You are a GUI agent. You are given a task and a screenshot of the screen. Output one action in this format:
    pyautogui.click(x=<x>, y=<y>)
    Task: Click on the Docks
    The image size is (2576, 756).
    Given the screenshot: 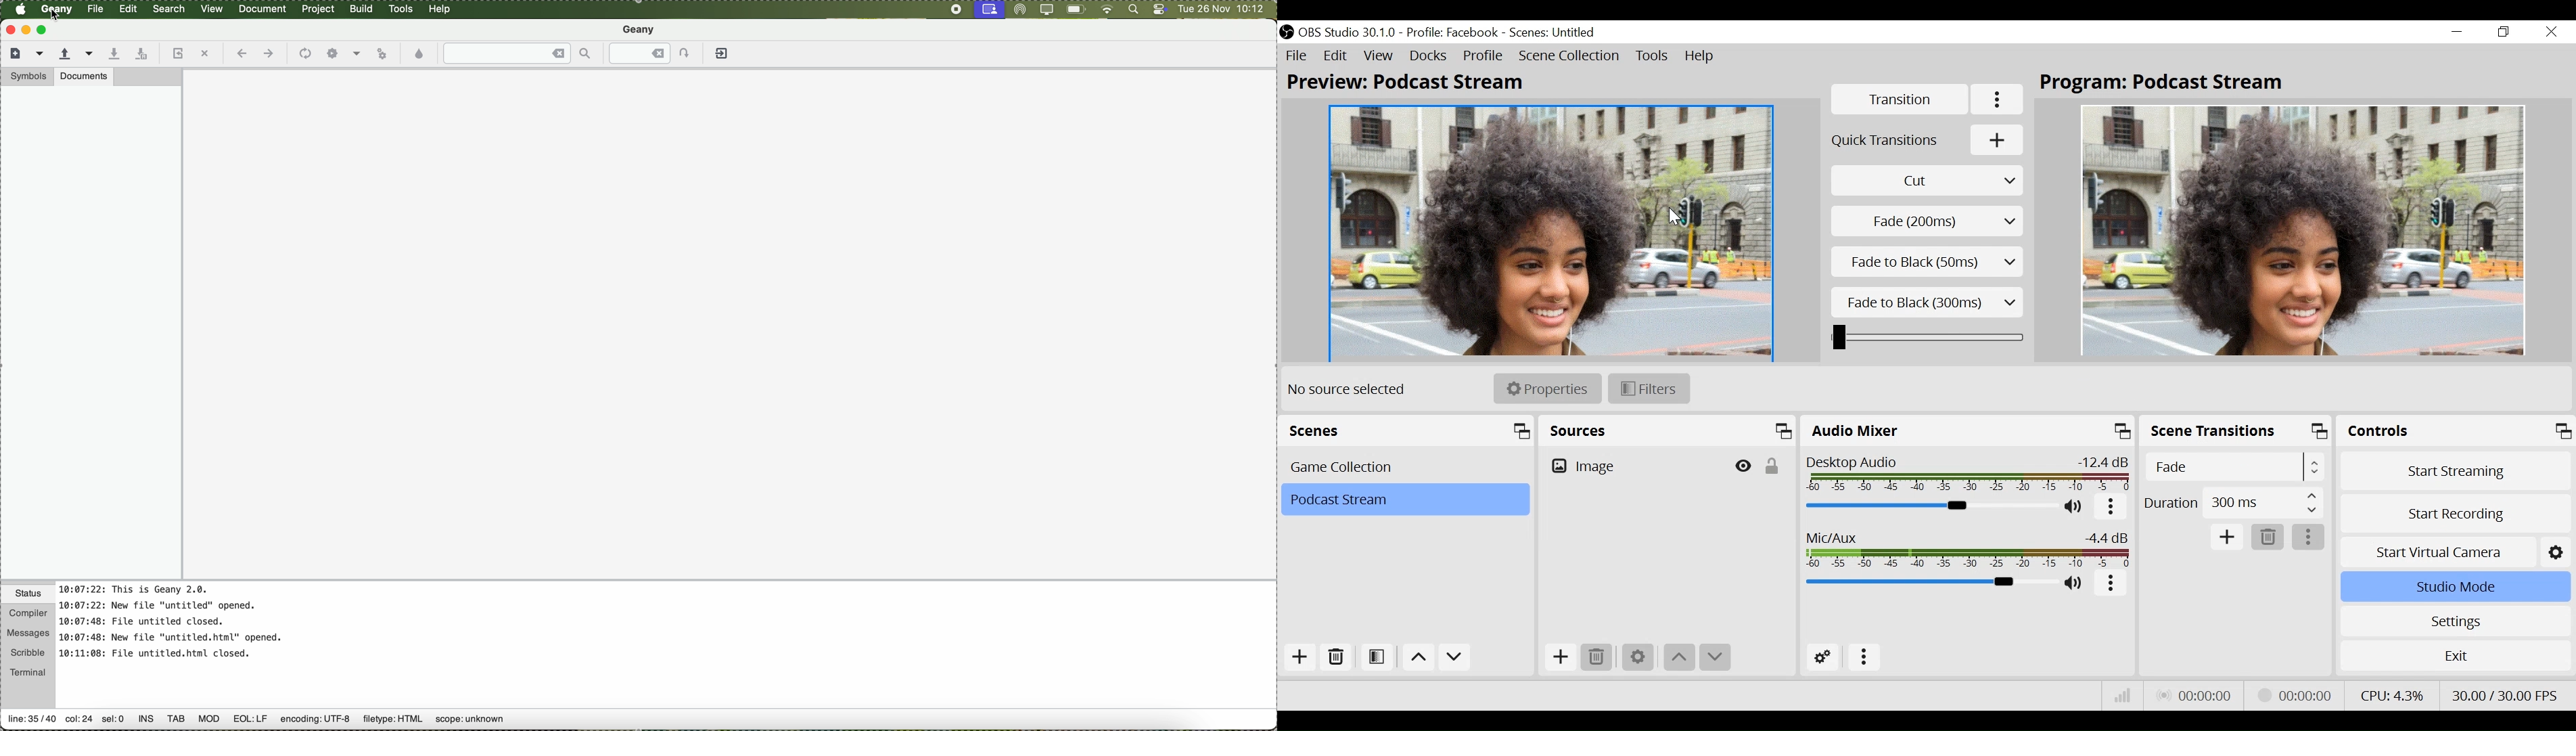 What is the action you would take?
    pyautogui.click(x=1429, y=56)
    